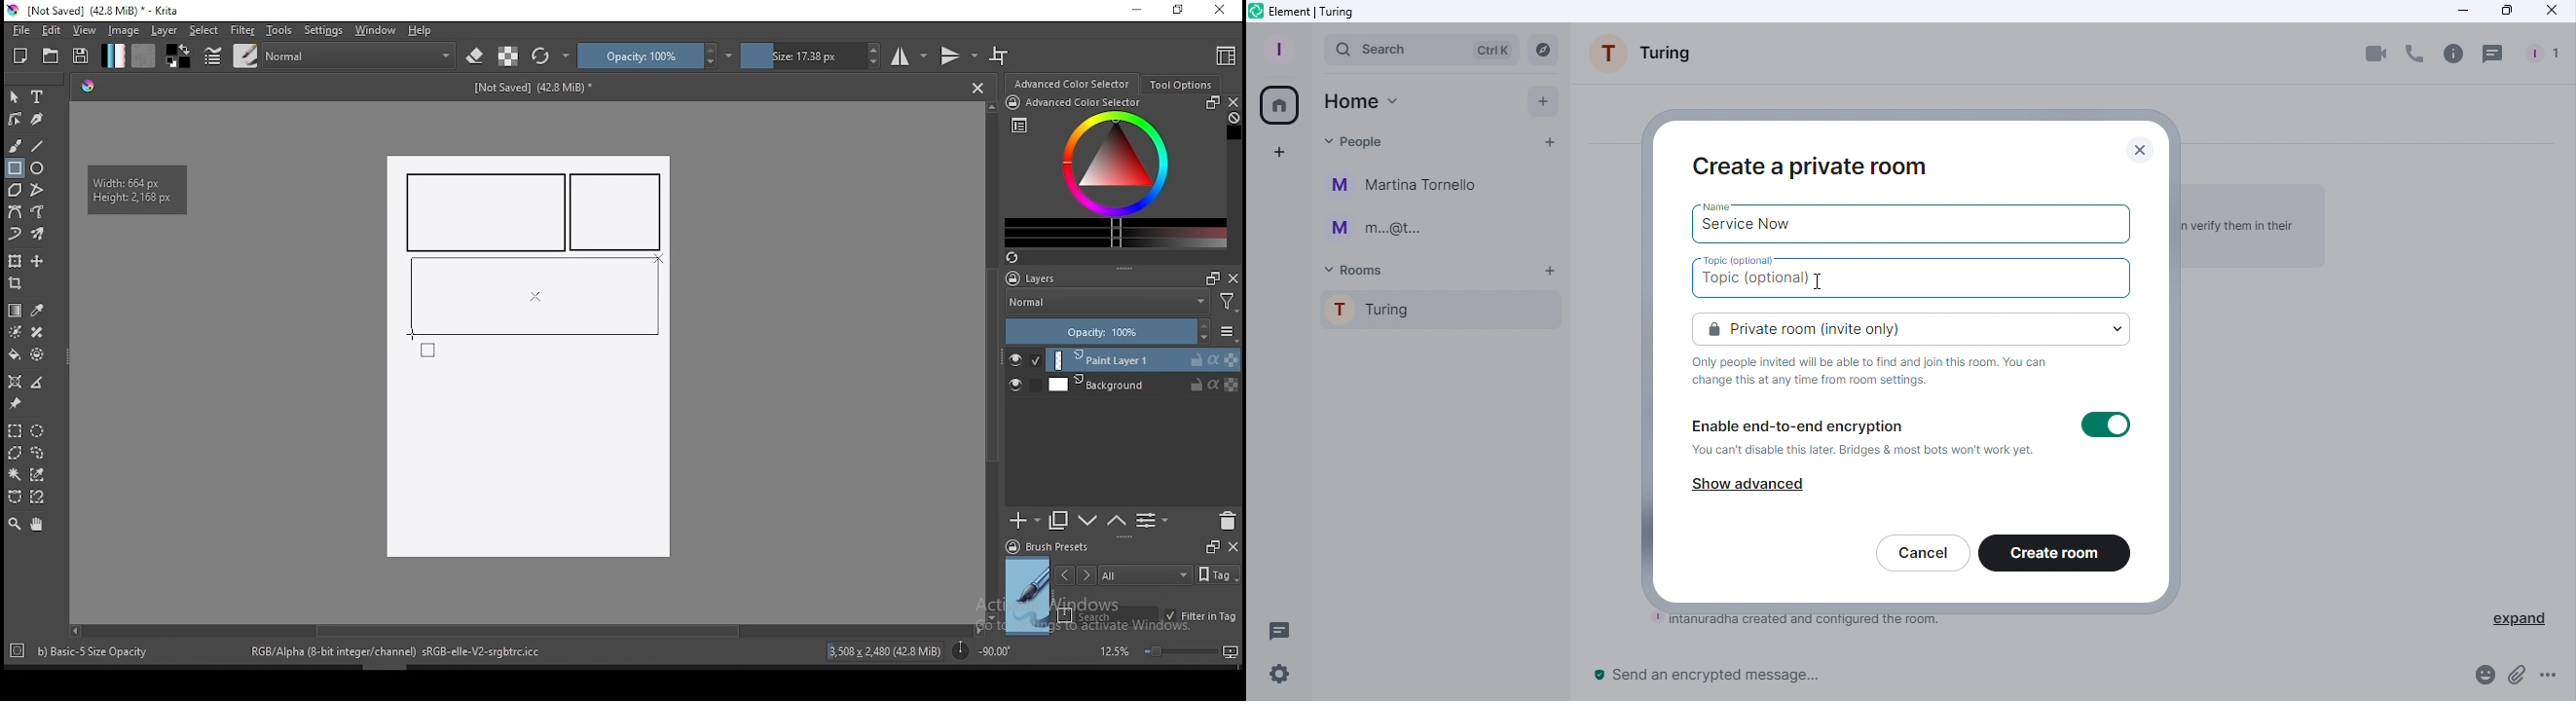 Image resolution: width=2576 pixels, height=728 pixels. Describe the element at coordinates (1182, 85) in the screenshot. I see `tool options` at that location.